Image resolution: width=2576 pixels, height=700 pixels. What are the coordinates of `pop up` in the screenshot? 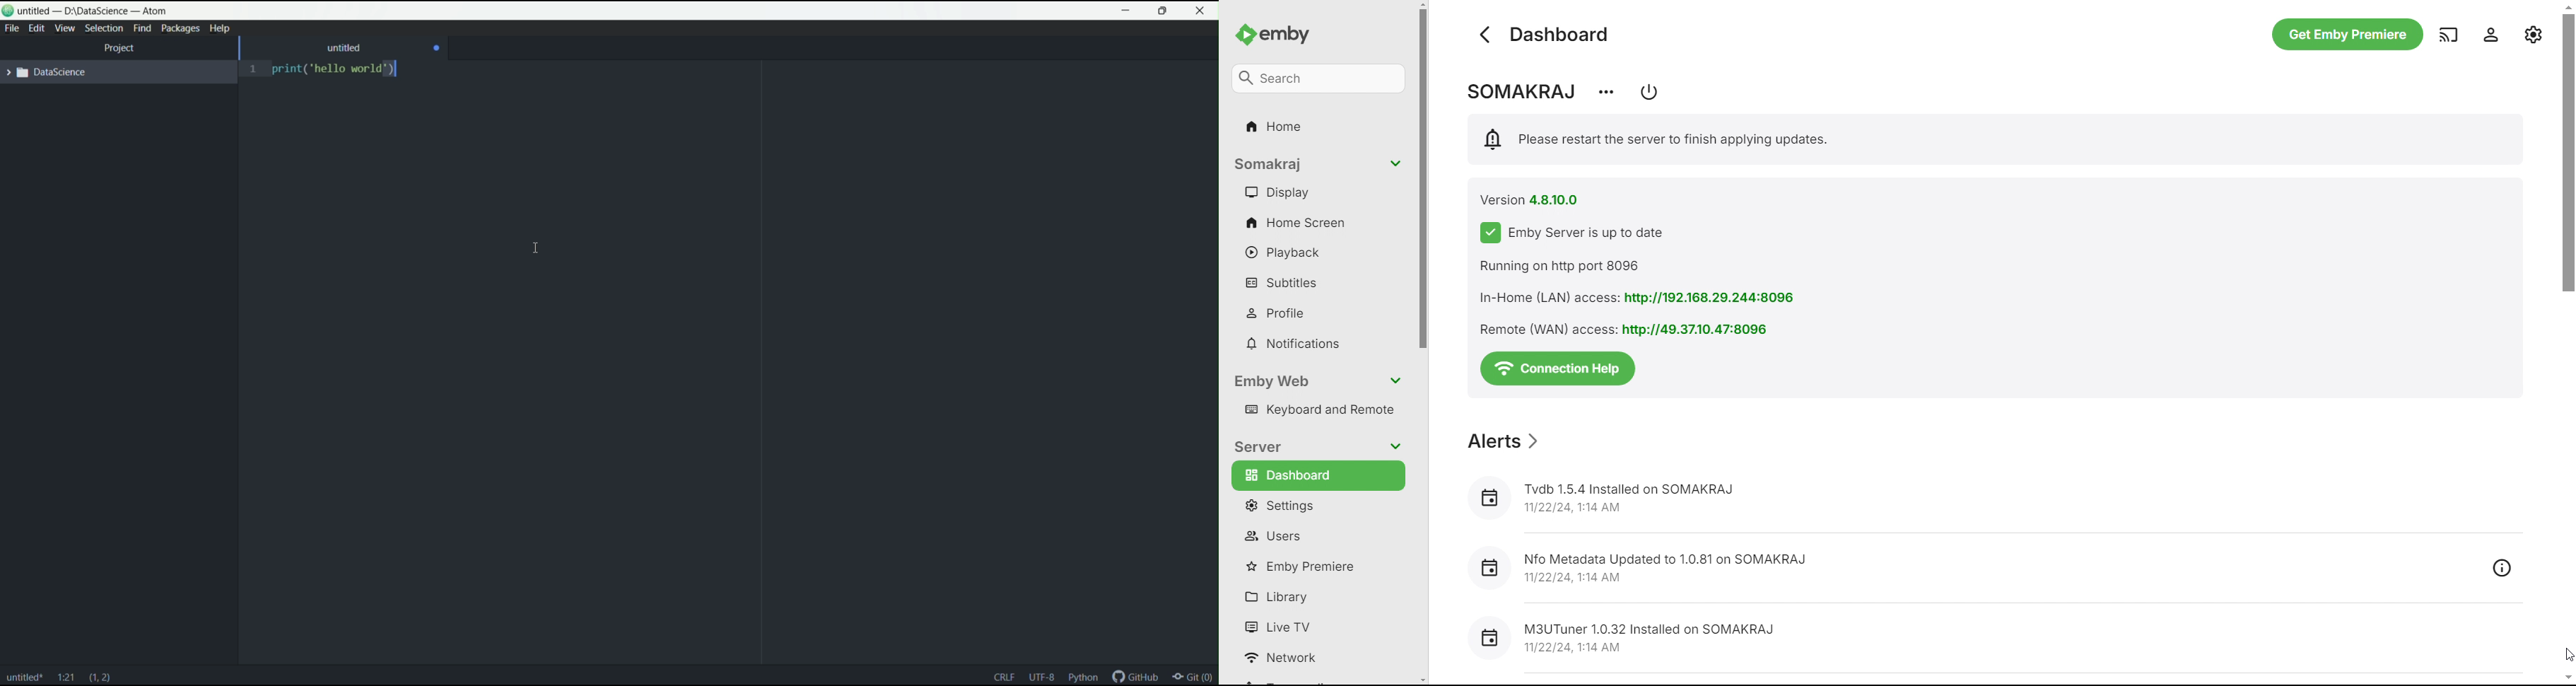 It's located at (1098, 644).